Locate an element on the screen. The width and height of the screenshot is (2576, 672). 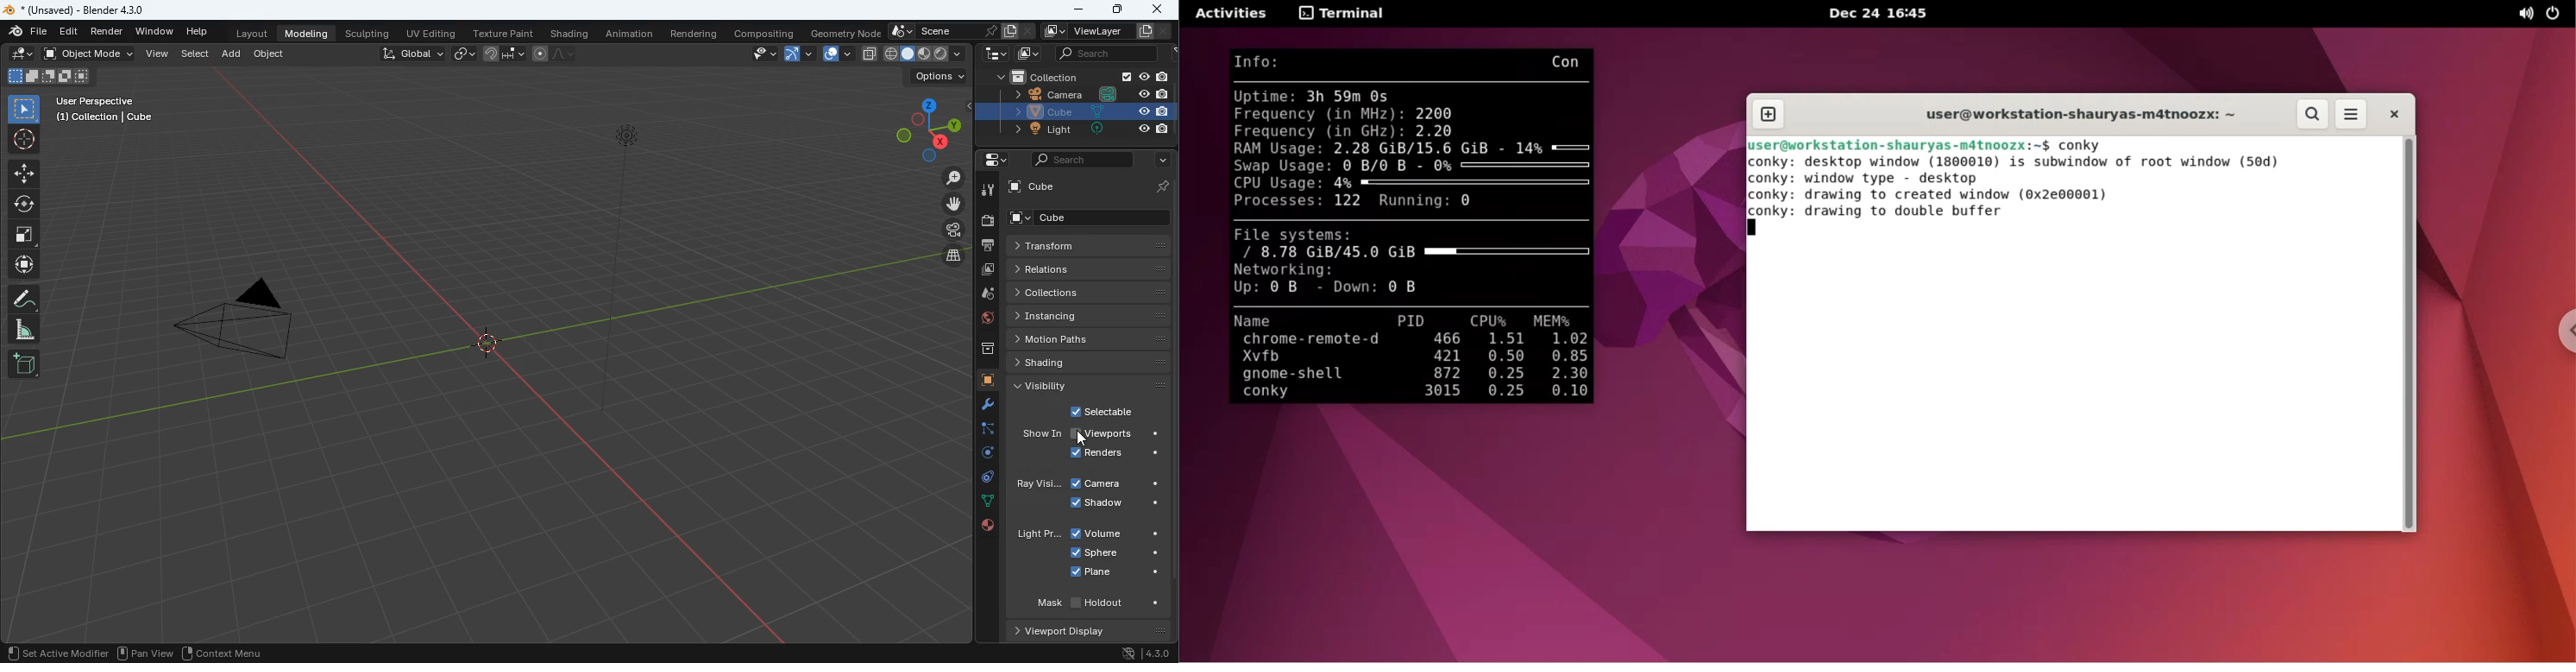
maximize is located at coordinates (1115, 9).